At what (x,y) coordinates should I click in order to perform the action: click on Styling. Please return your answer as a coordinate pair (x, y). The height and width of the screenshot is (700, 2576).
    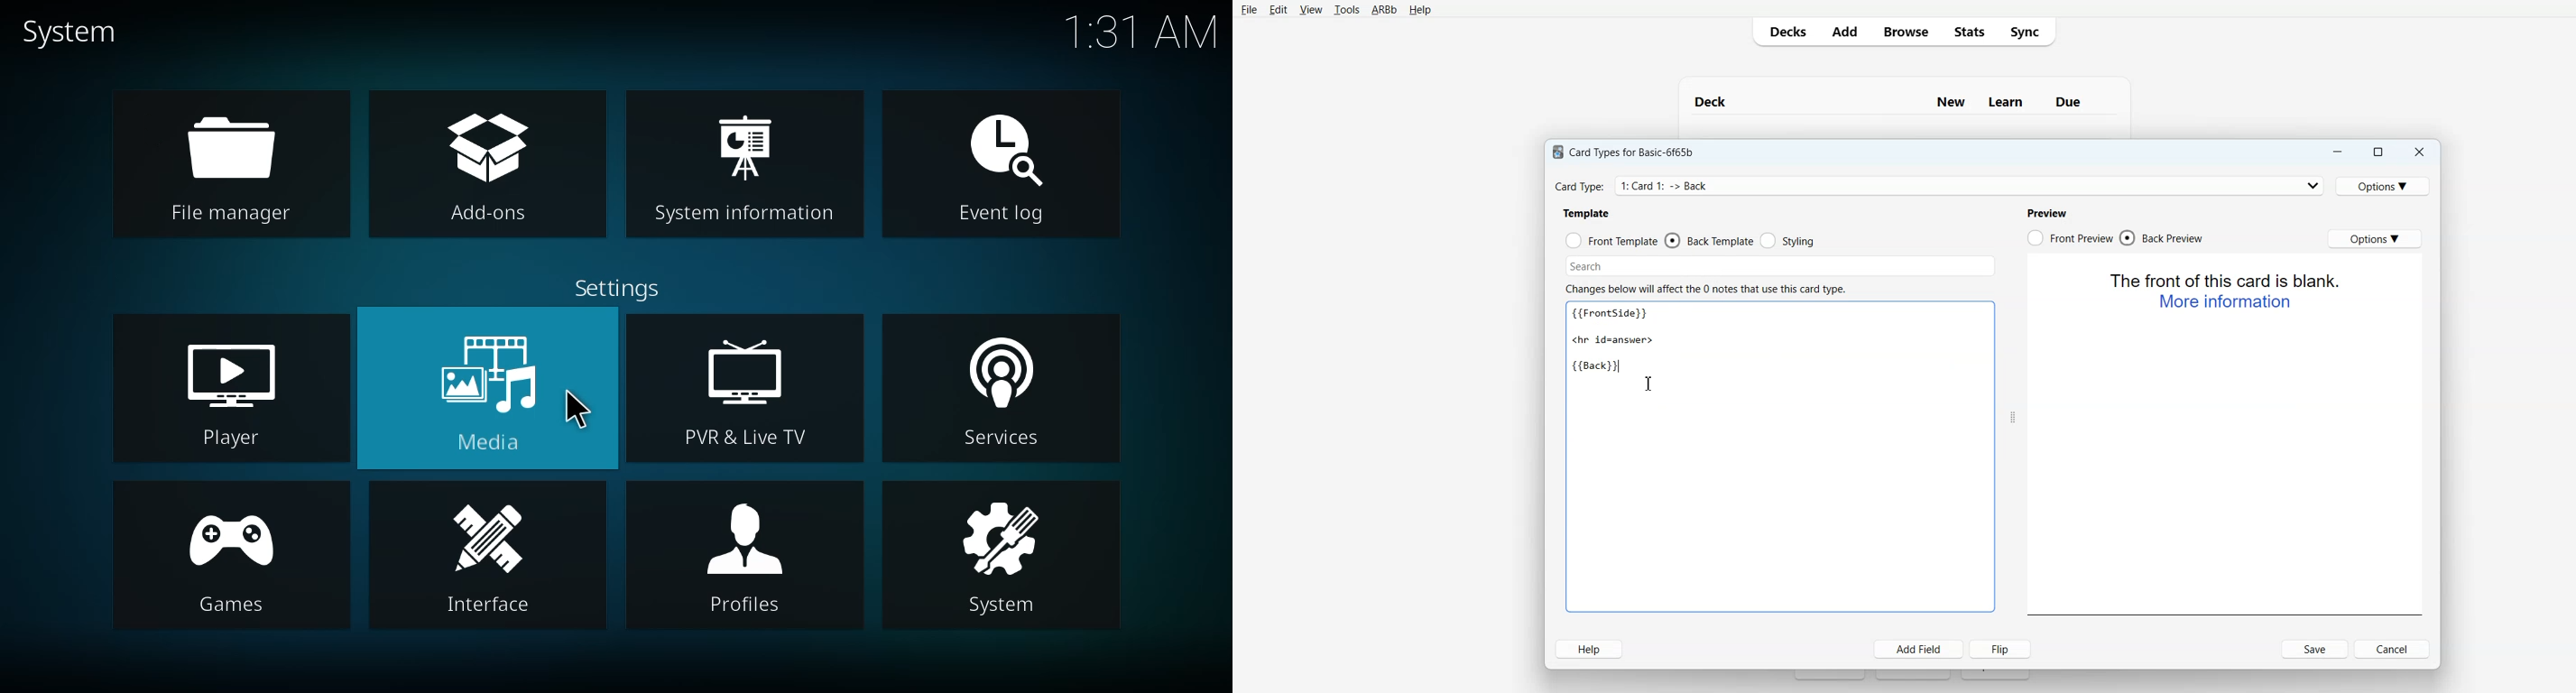
    Looking at the image, I should click on (1788, 241).